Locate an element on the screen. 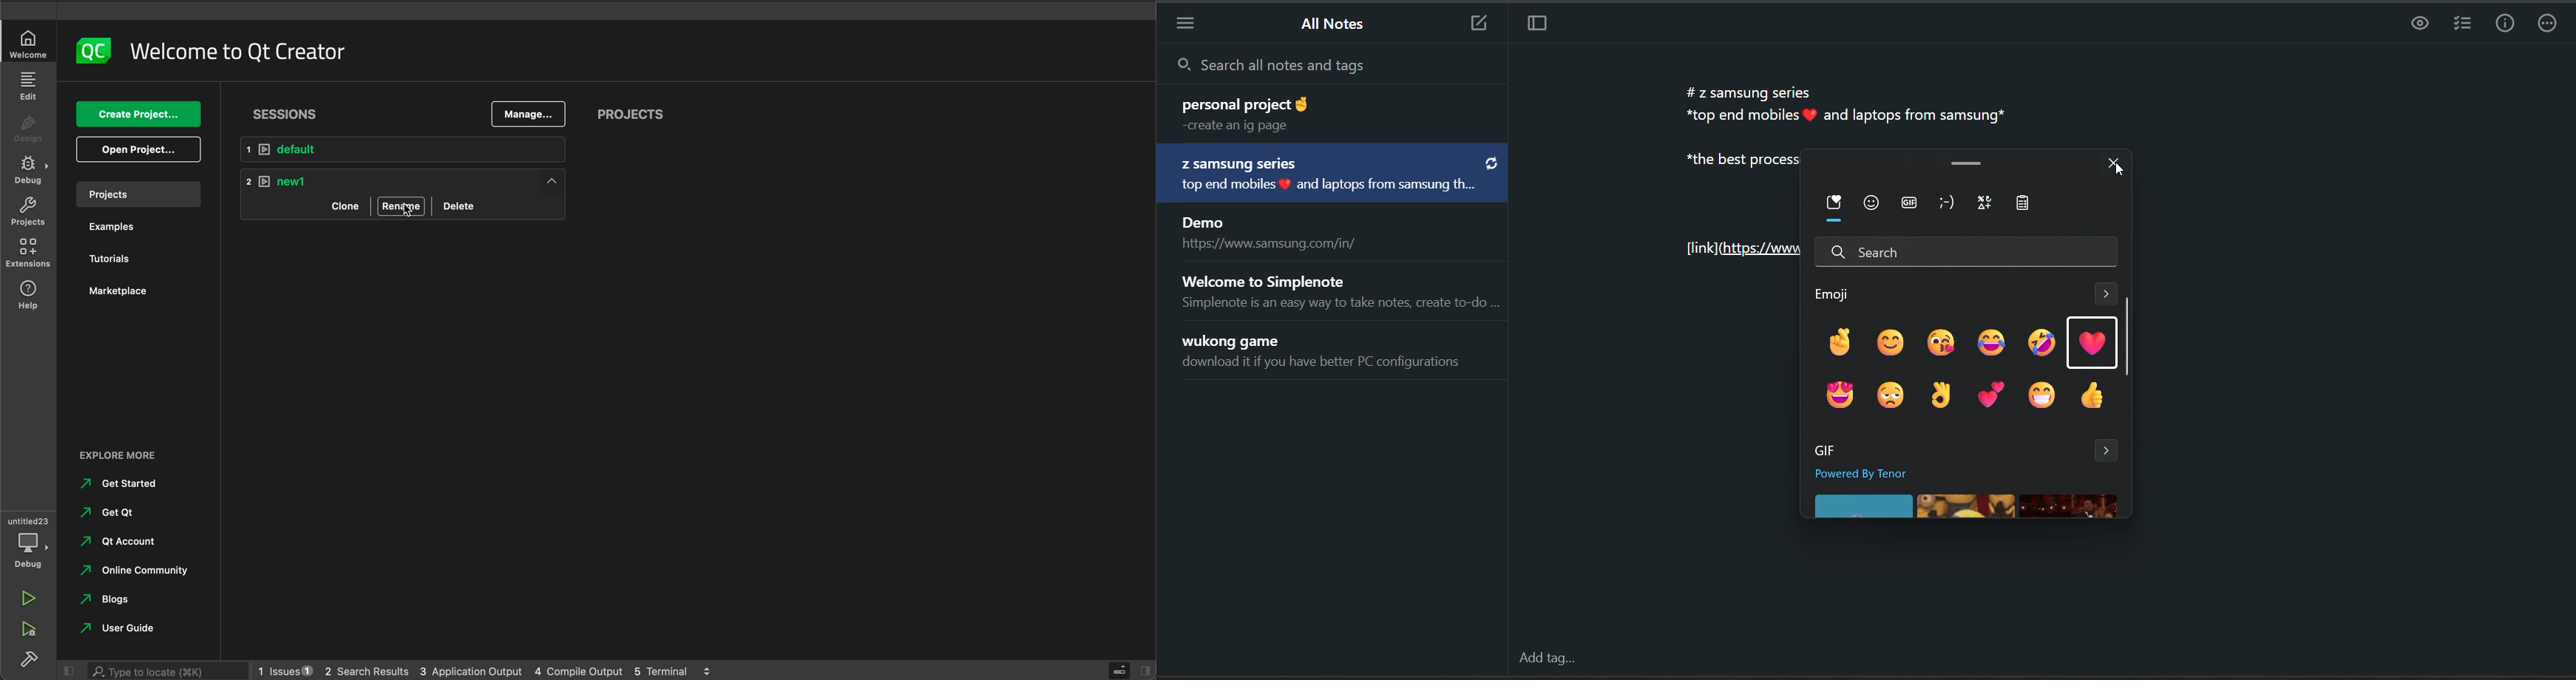  marketplace is located at coordinates (123, 292).